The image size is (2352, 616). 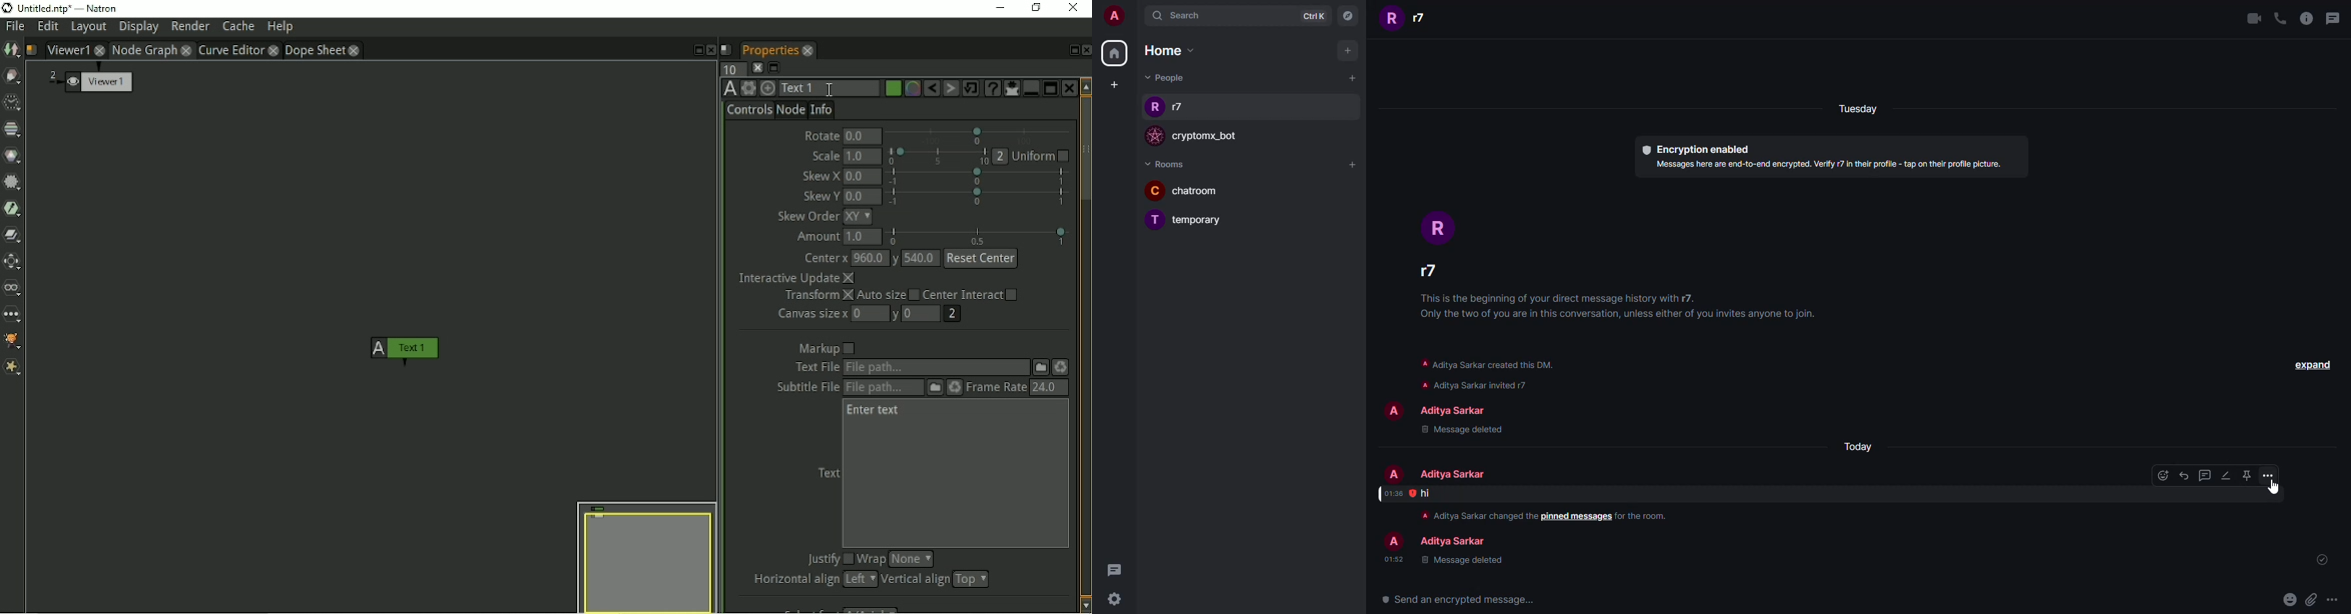 What do you see at coordinates (1212, 220) in the screenshot?
I see `room` at bounding box center [1212, 220].